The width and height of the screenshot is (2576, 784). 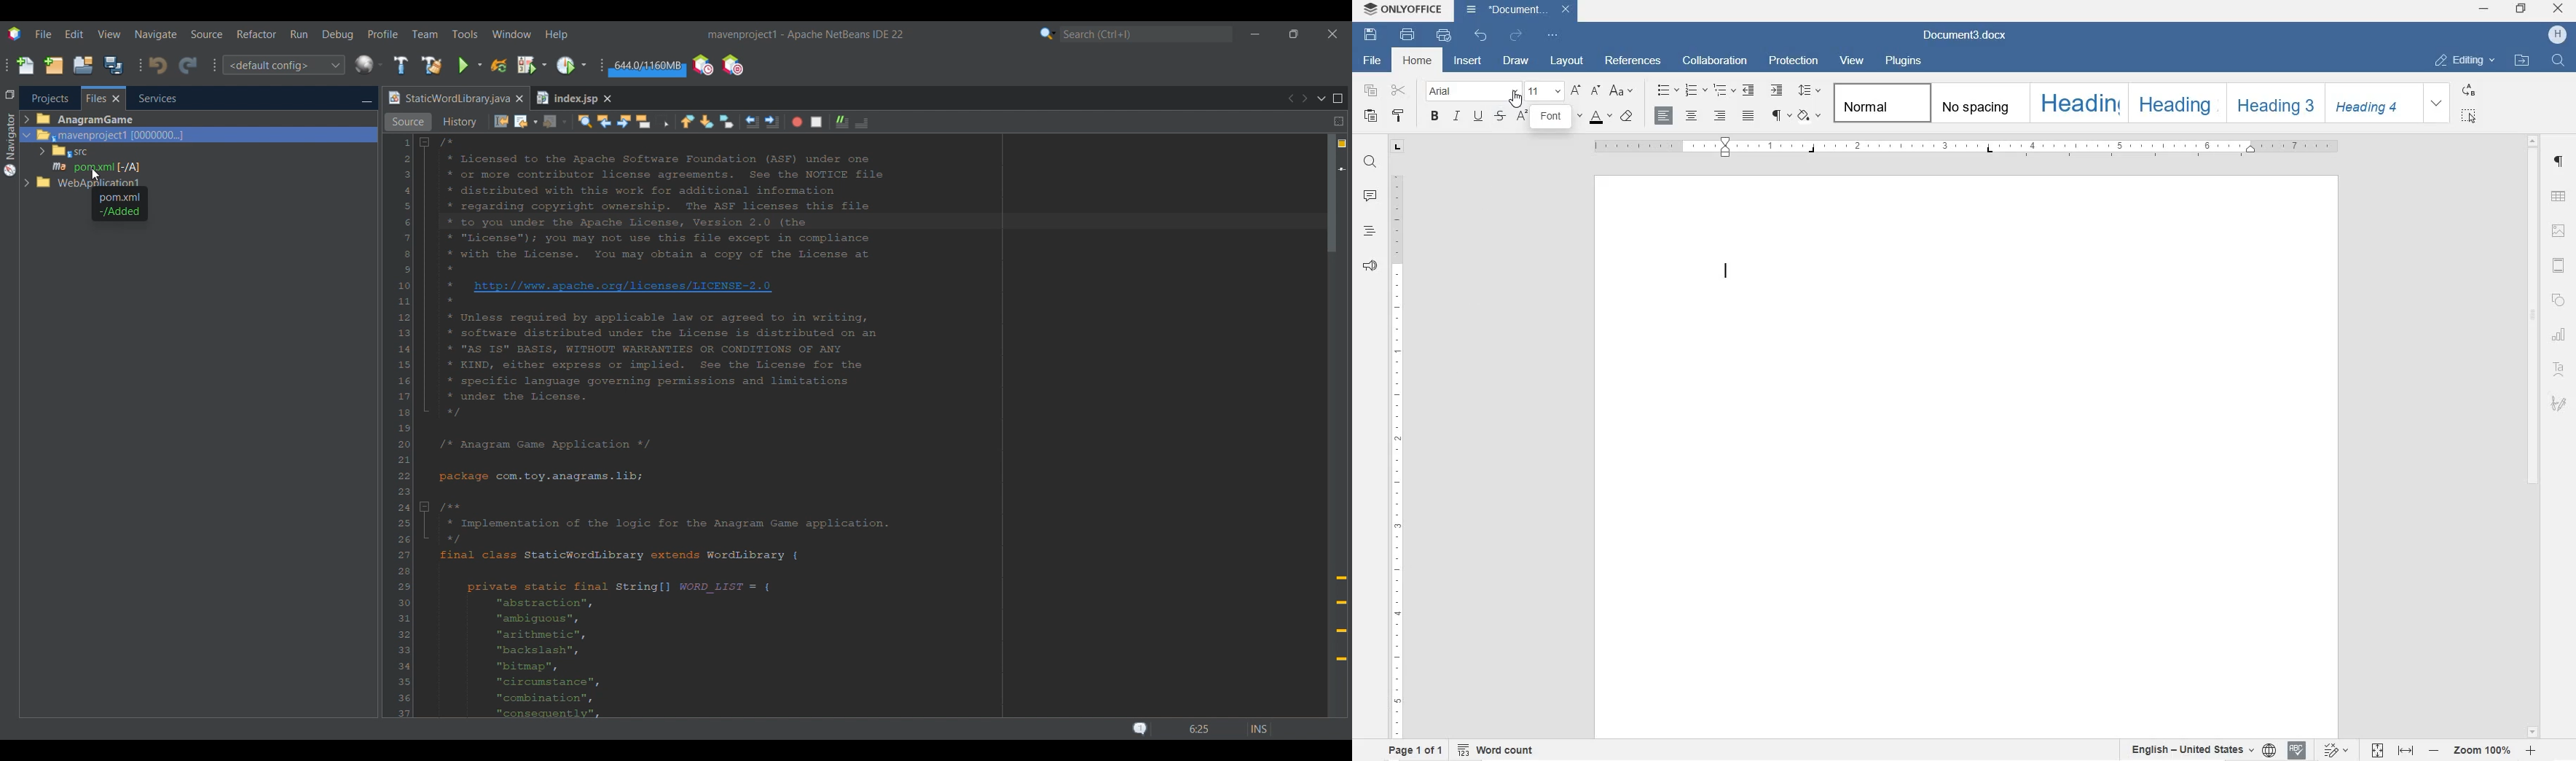 What do you see at coordinates (2558, 60) in the screenshot?
I see `FIND` at bounding box center [2558, 60].